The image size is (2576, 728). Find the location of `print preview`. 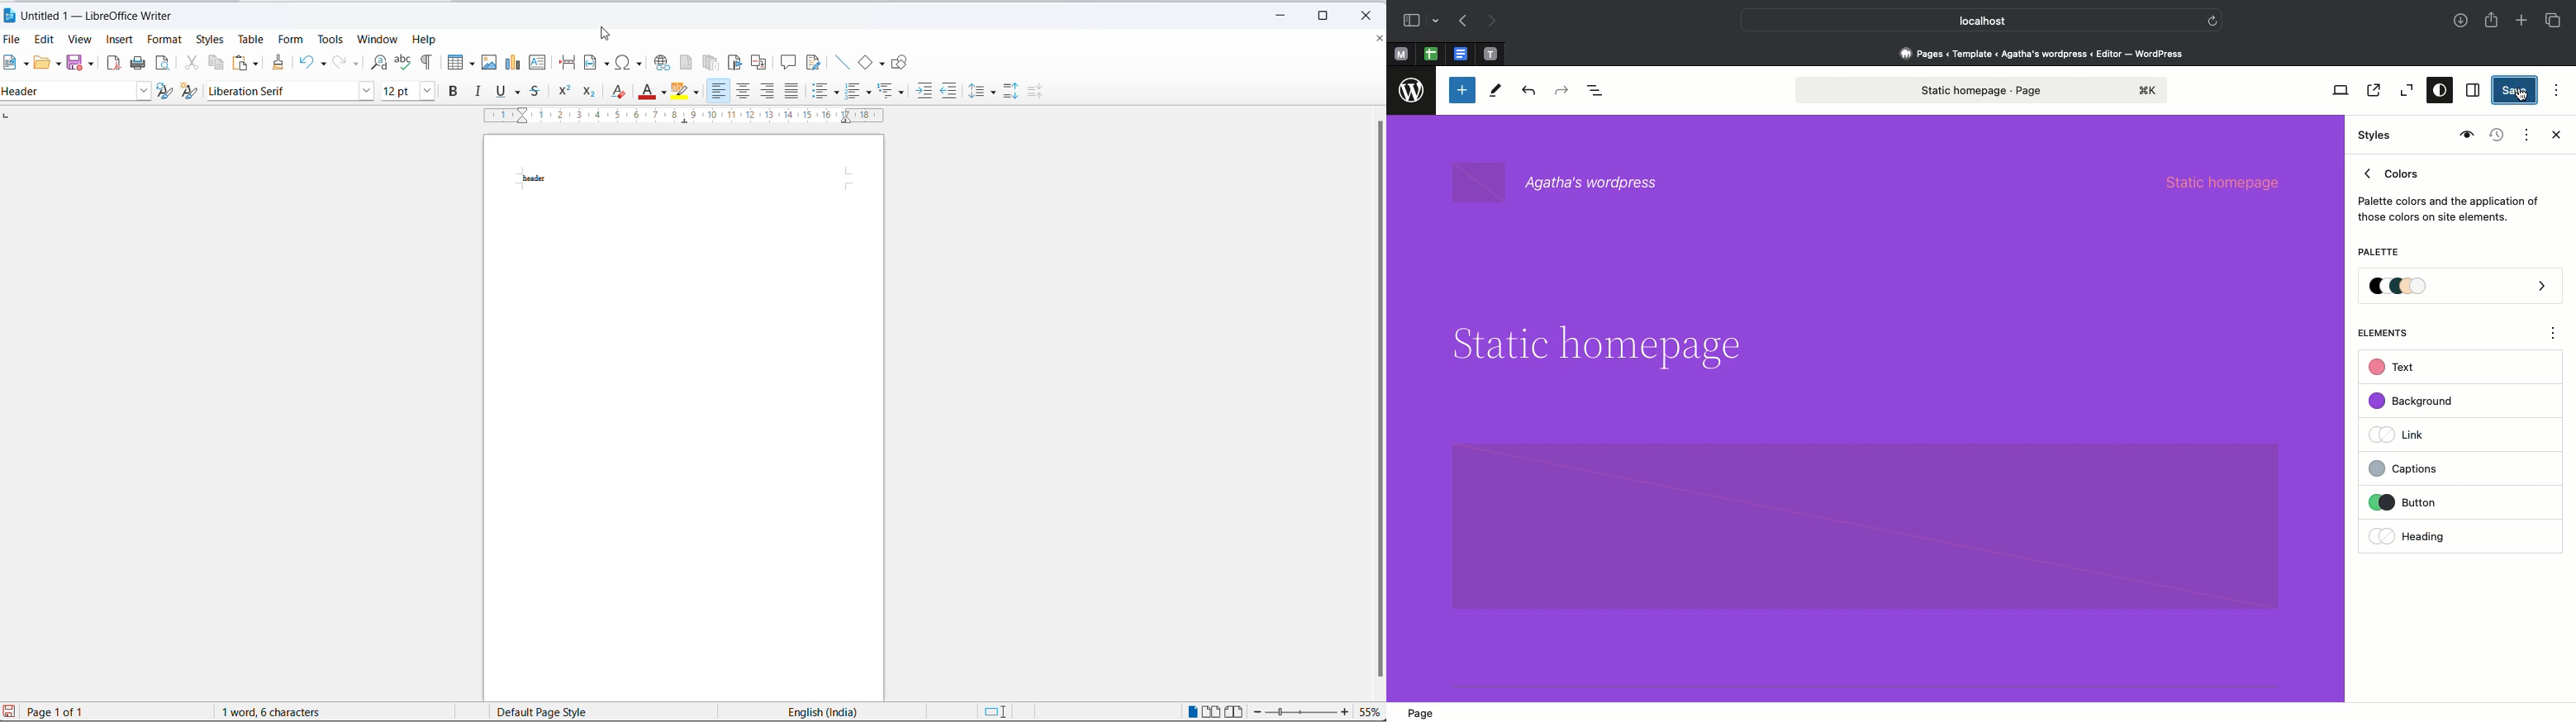

print preview is located at coordinates (163, 64).